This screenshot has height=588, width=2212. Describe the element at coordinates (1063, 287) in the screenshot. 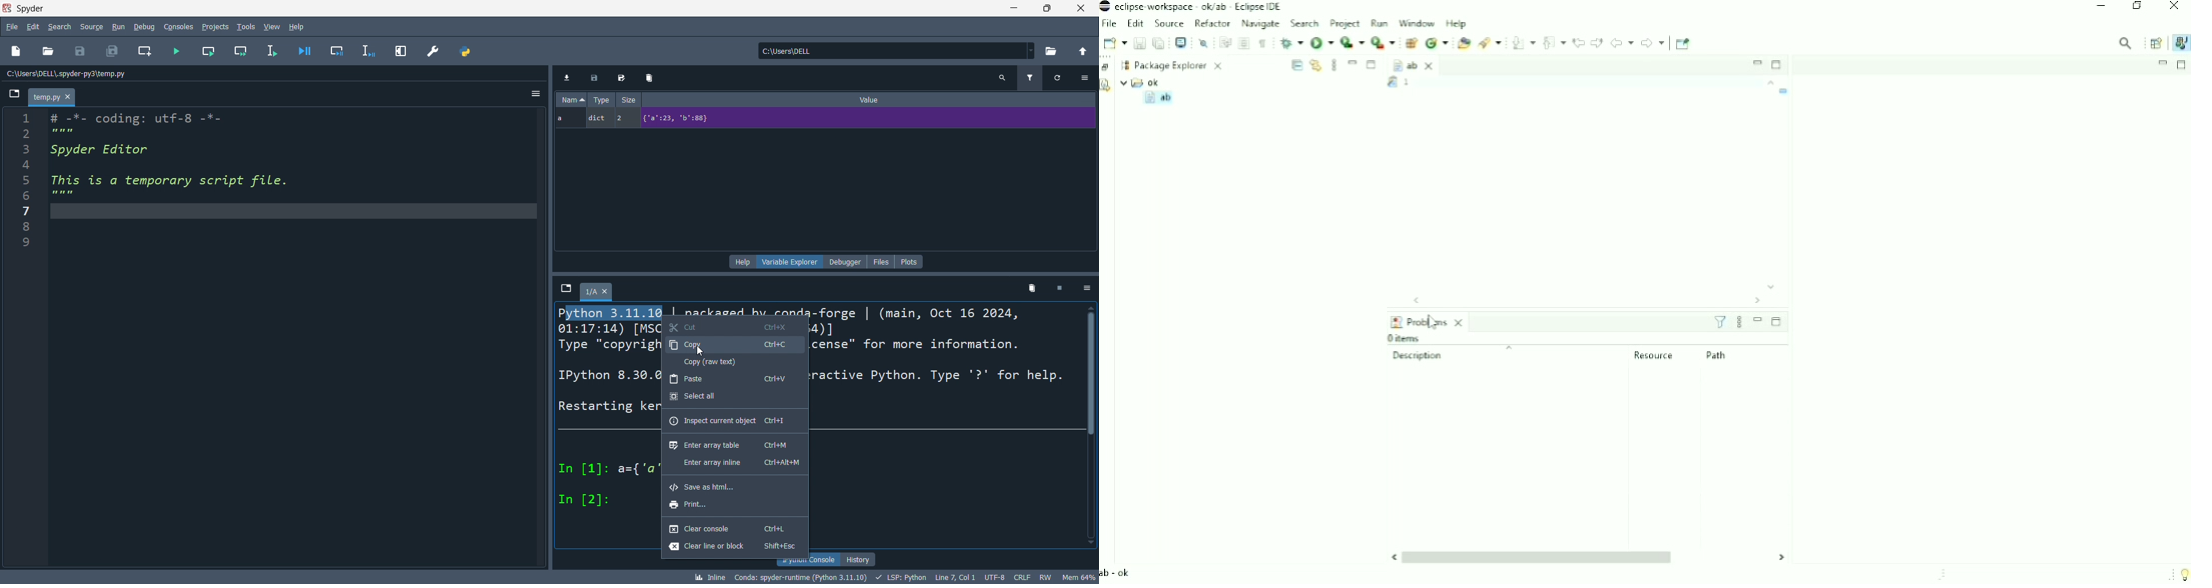

I see `close kernel` at that location.